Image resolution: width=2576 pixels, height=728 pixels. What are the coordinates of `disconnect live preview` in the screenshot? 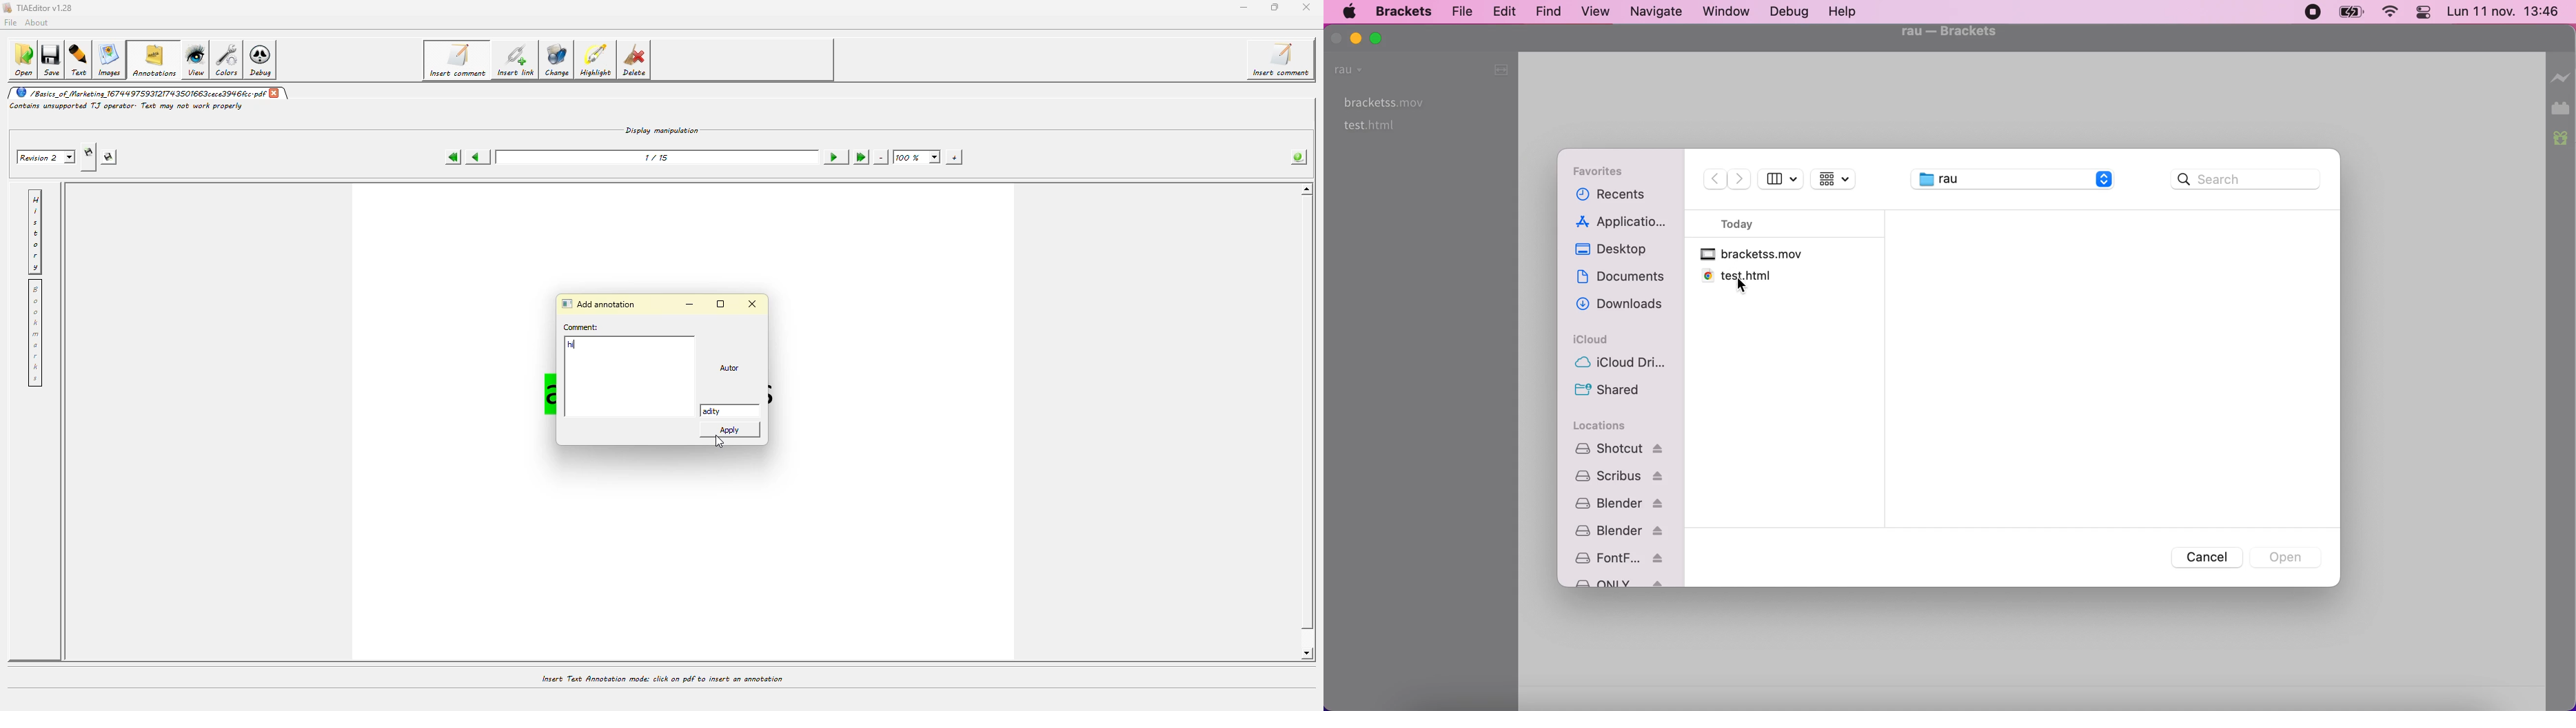 It's located at (2561, 77).